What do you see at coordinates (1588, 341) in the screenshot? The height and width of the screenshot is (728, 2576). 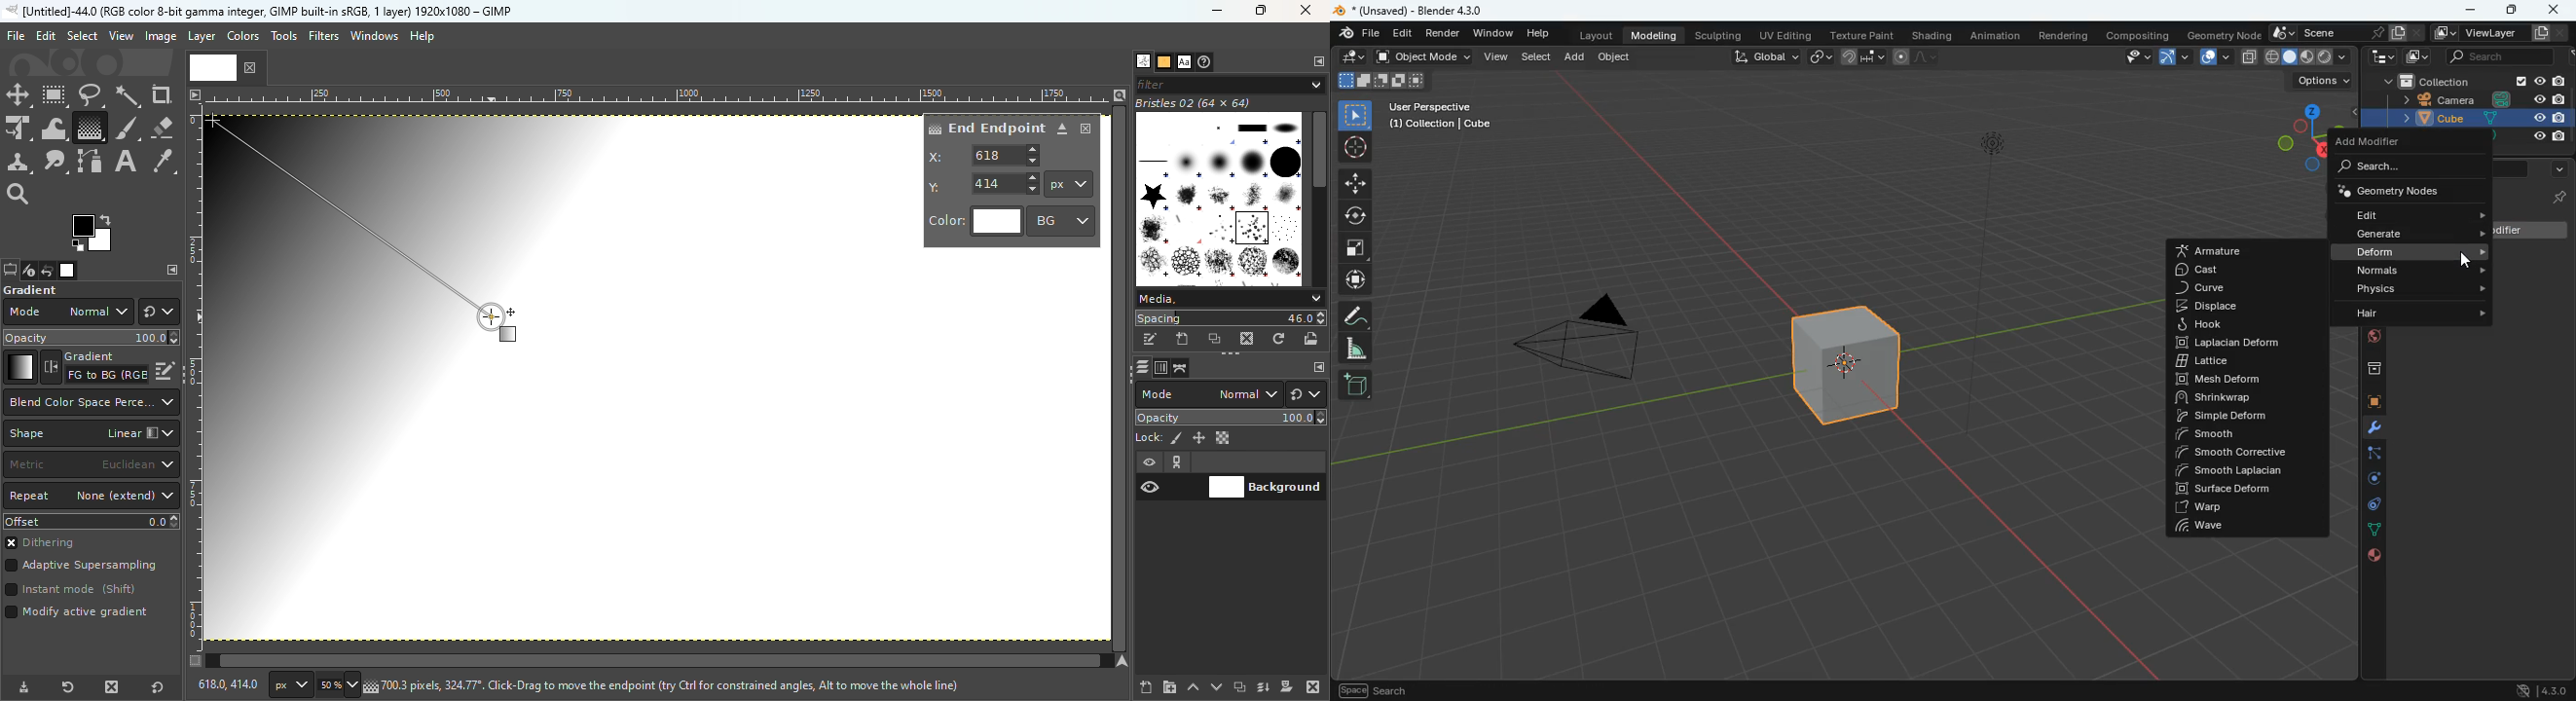 I see `camera` at bounding box center [1588, 341].